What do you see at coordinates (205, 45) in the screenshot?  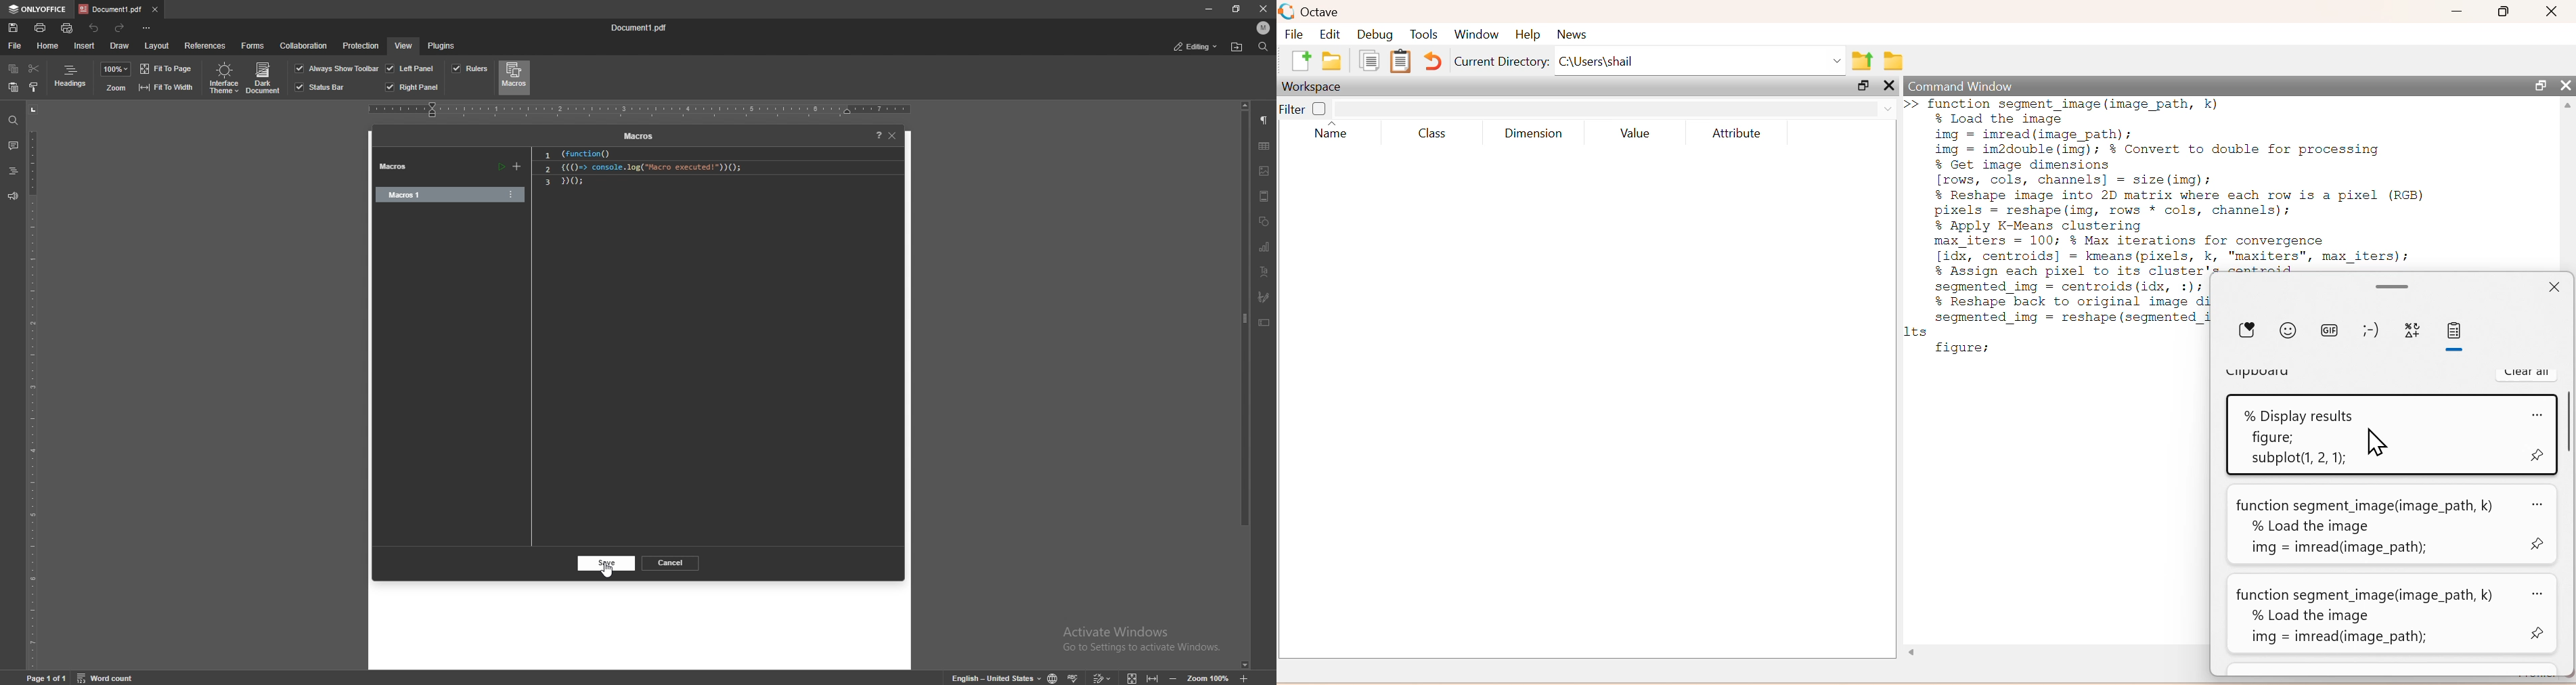 I see `references` at bounding box center [205, 45].